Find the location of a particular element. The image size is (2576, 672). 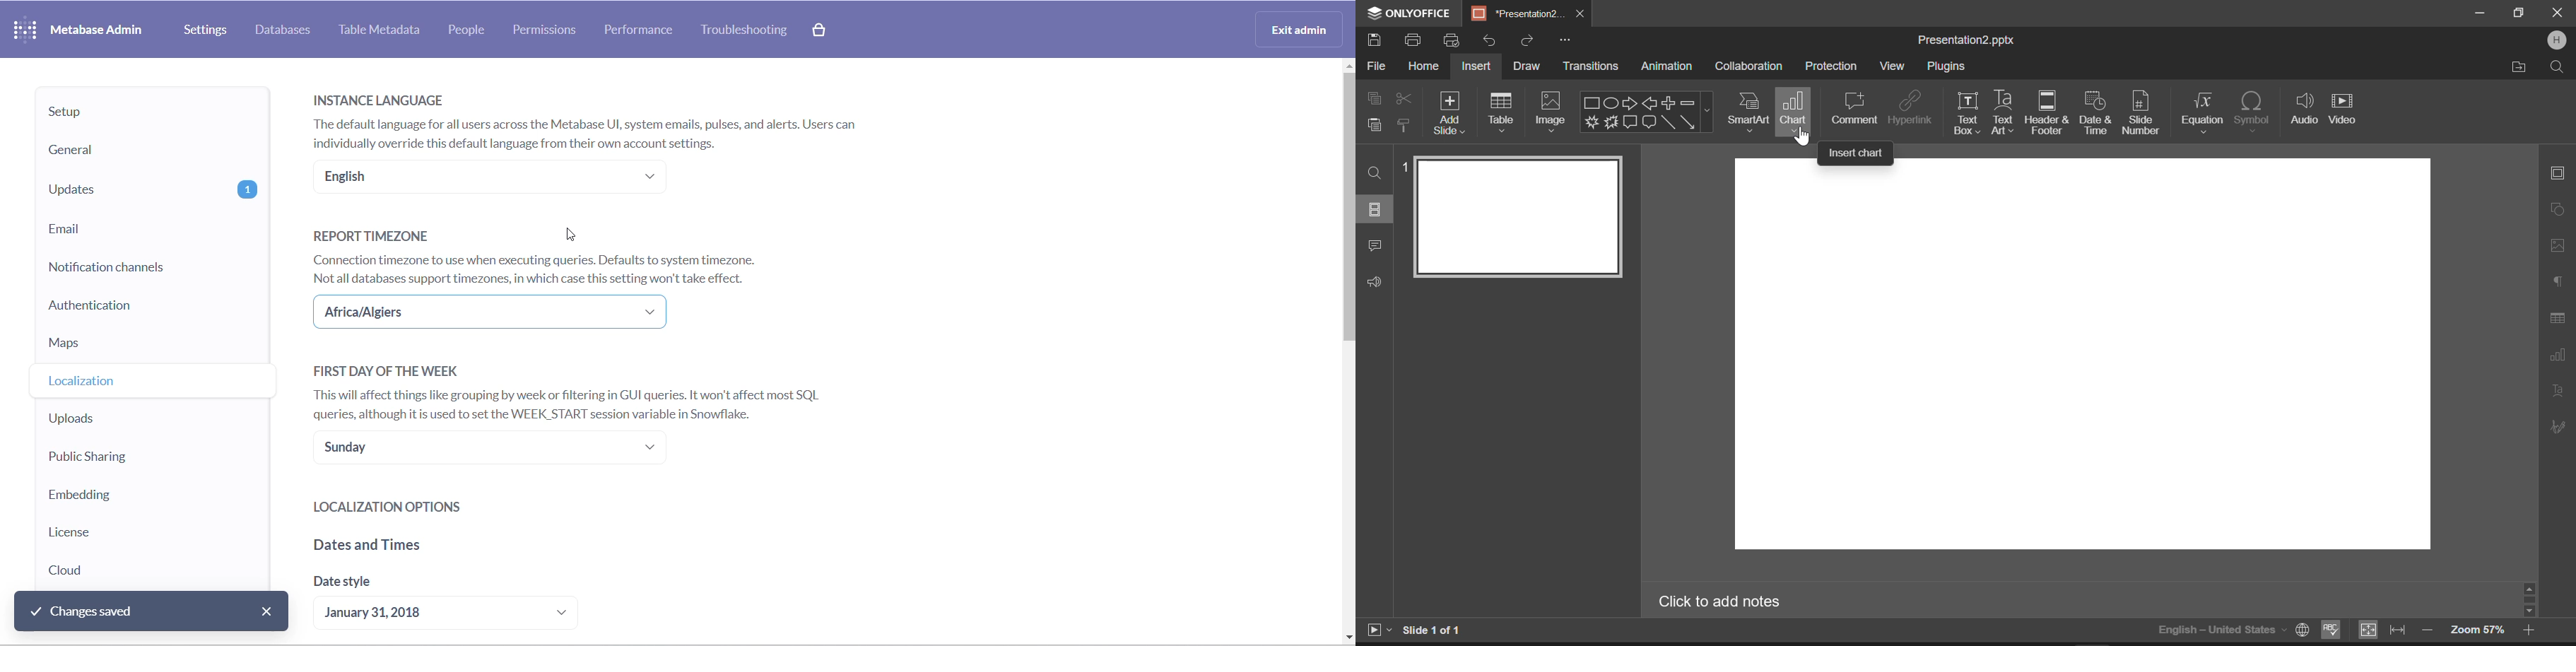

Cut is located at coordinates (1404, 96).